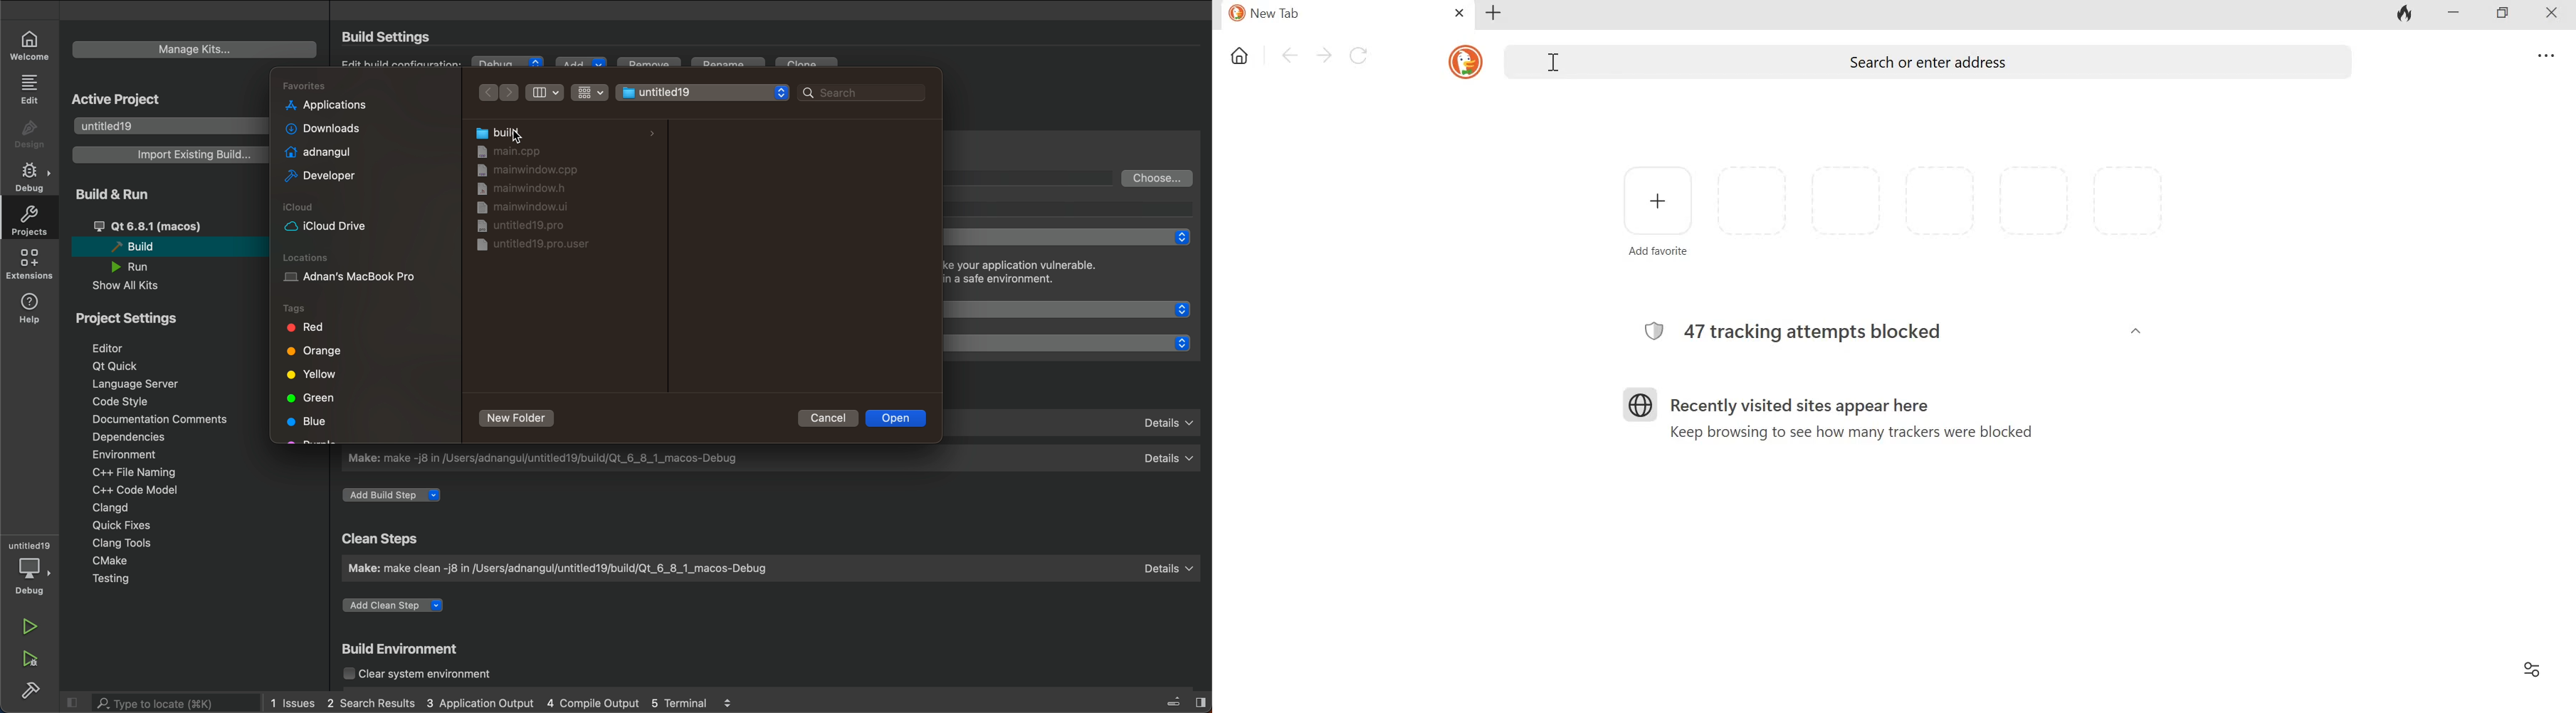  I want to click on c++ file naming, so click(132, 472).